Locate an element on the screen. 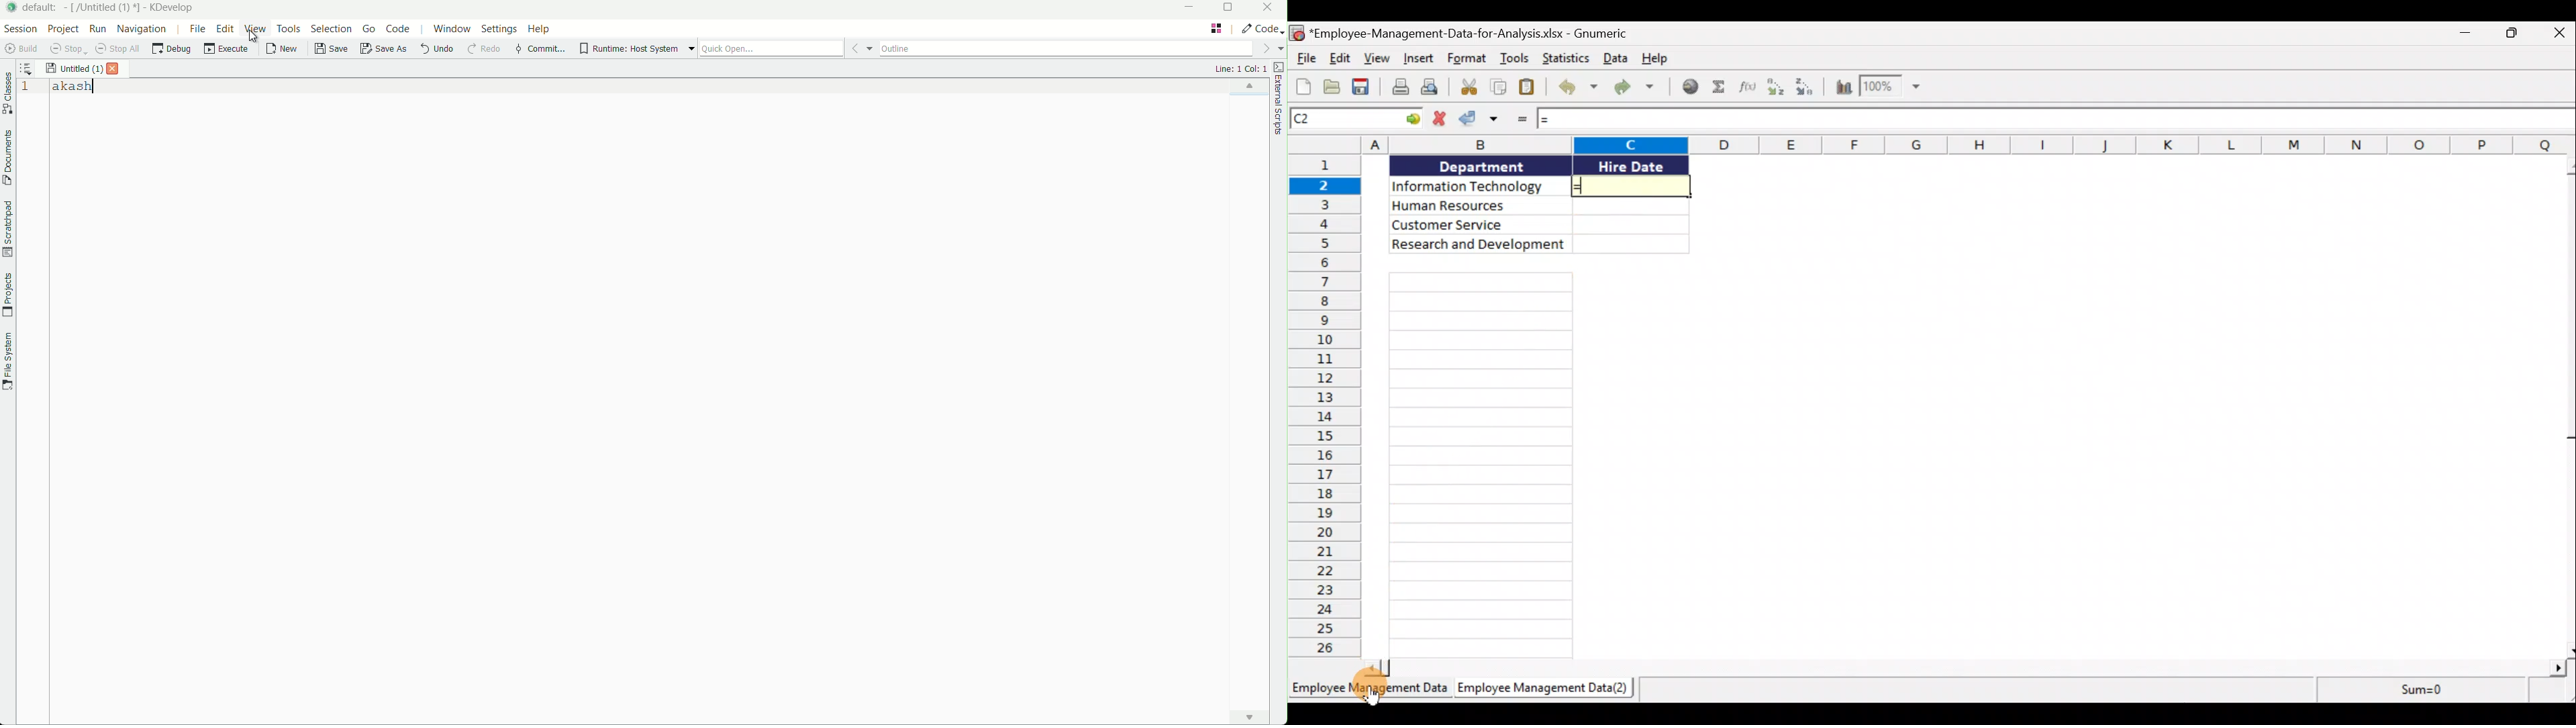 The image size is (2576, 728). Undo last action is located at coordinates (1575, 89).